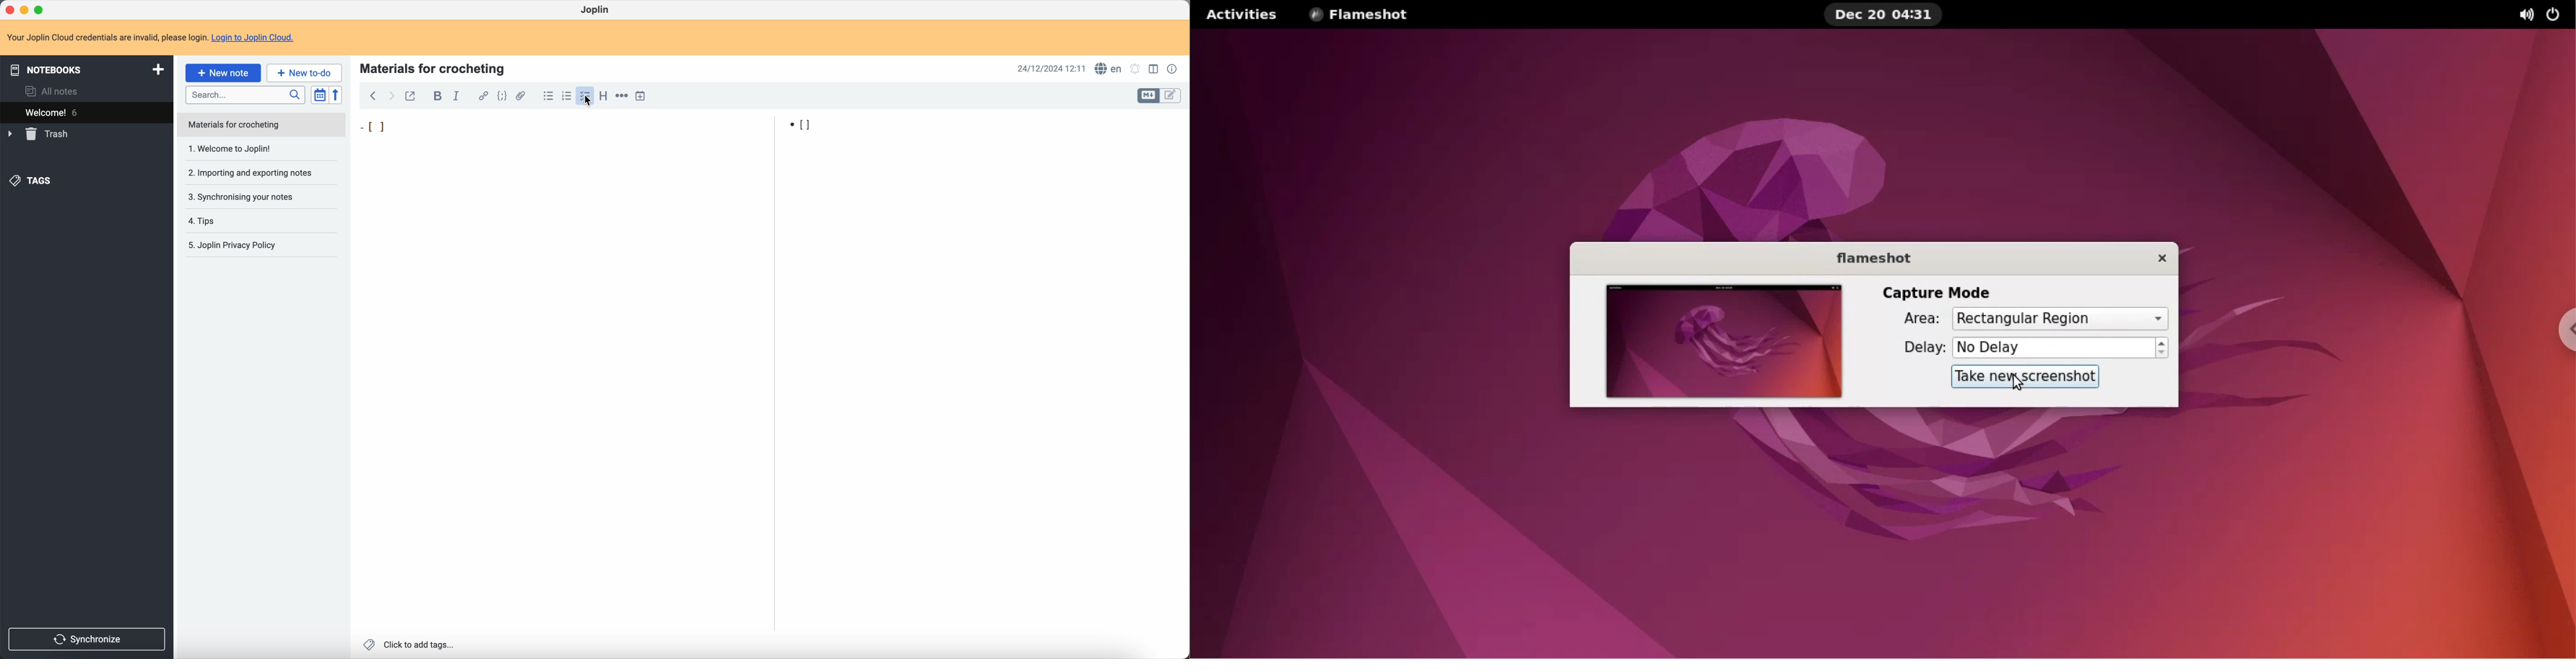 The height and width of the screenshot is (672, 2576). Describe the element at coordinates (481, 96) in the screenshot. I see `hyperlink` at that location.